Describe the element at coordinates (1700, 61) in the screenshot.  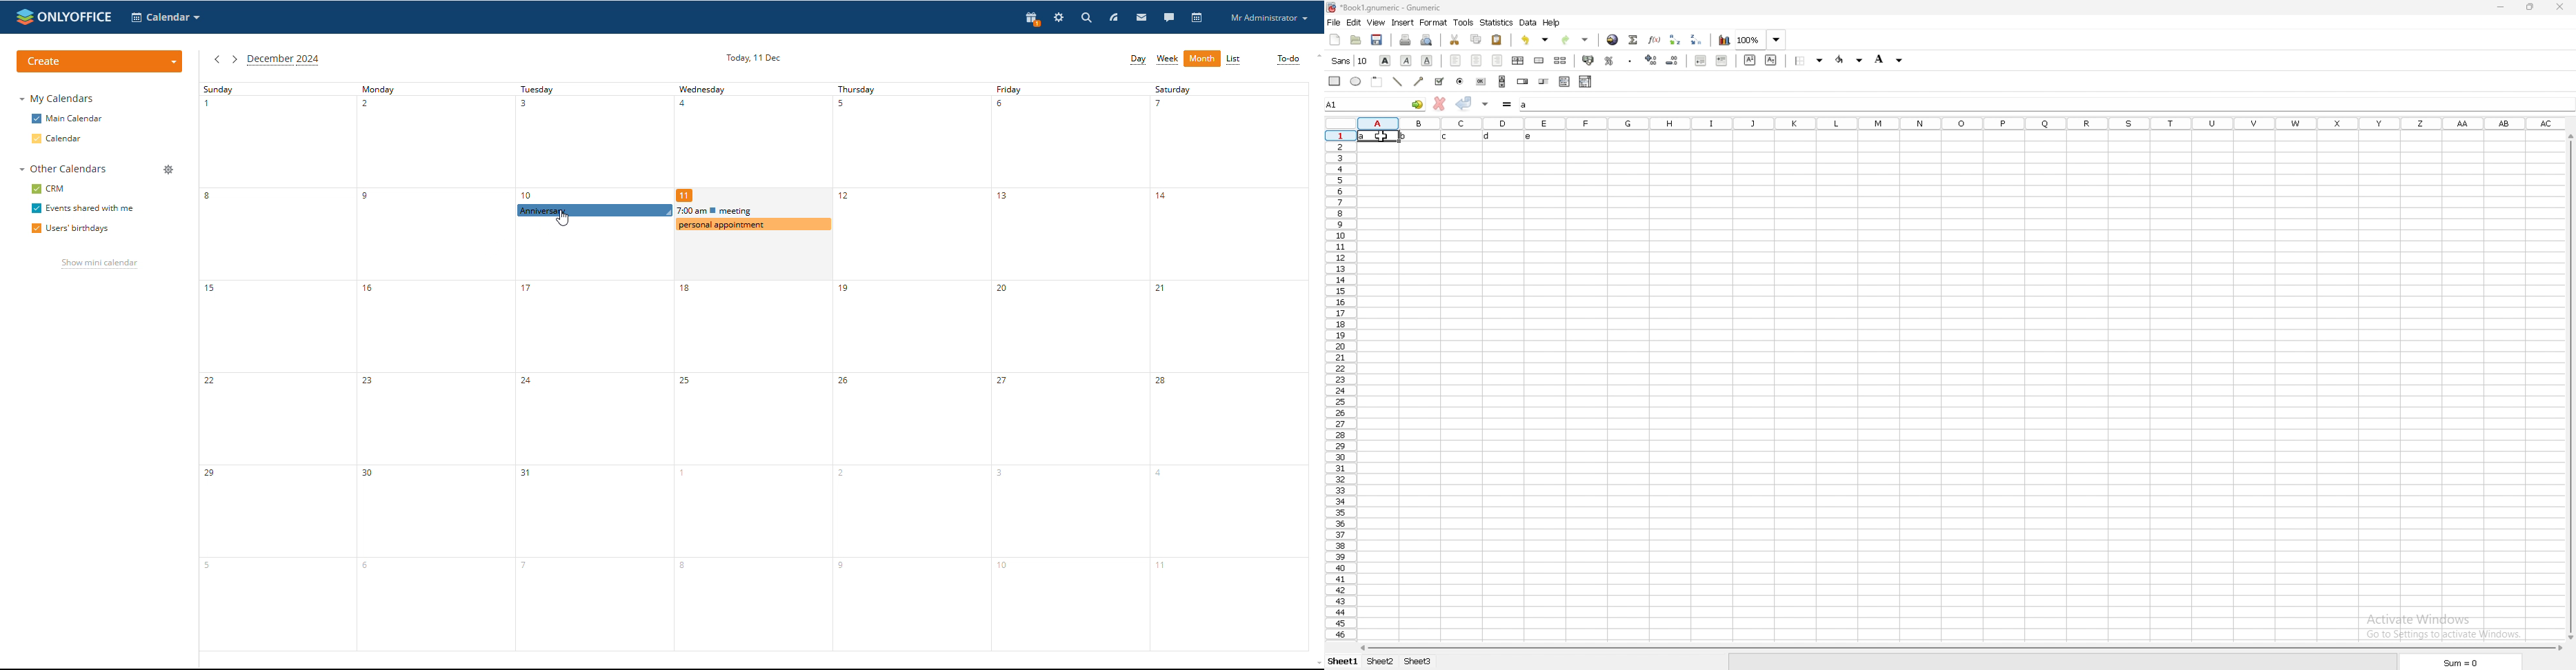
I see `deecrease indent` at that location.